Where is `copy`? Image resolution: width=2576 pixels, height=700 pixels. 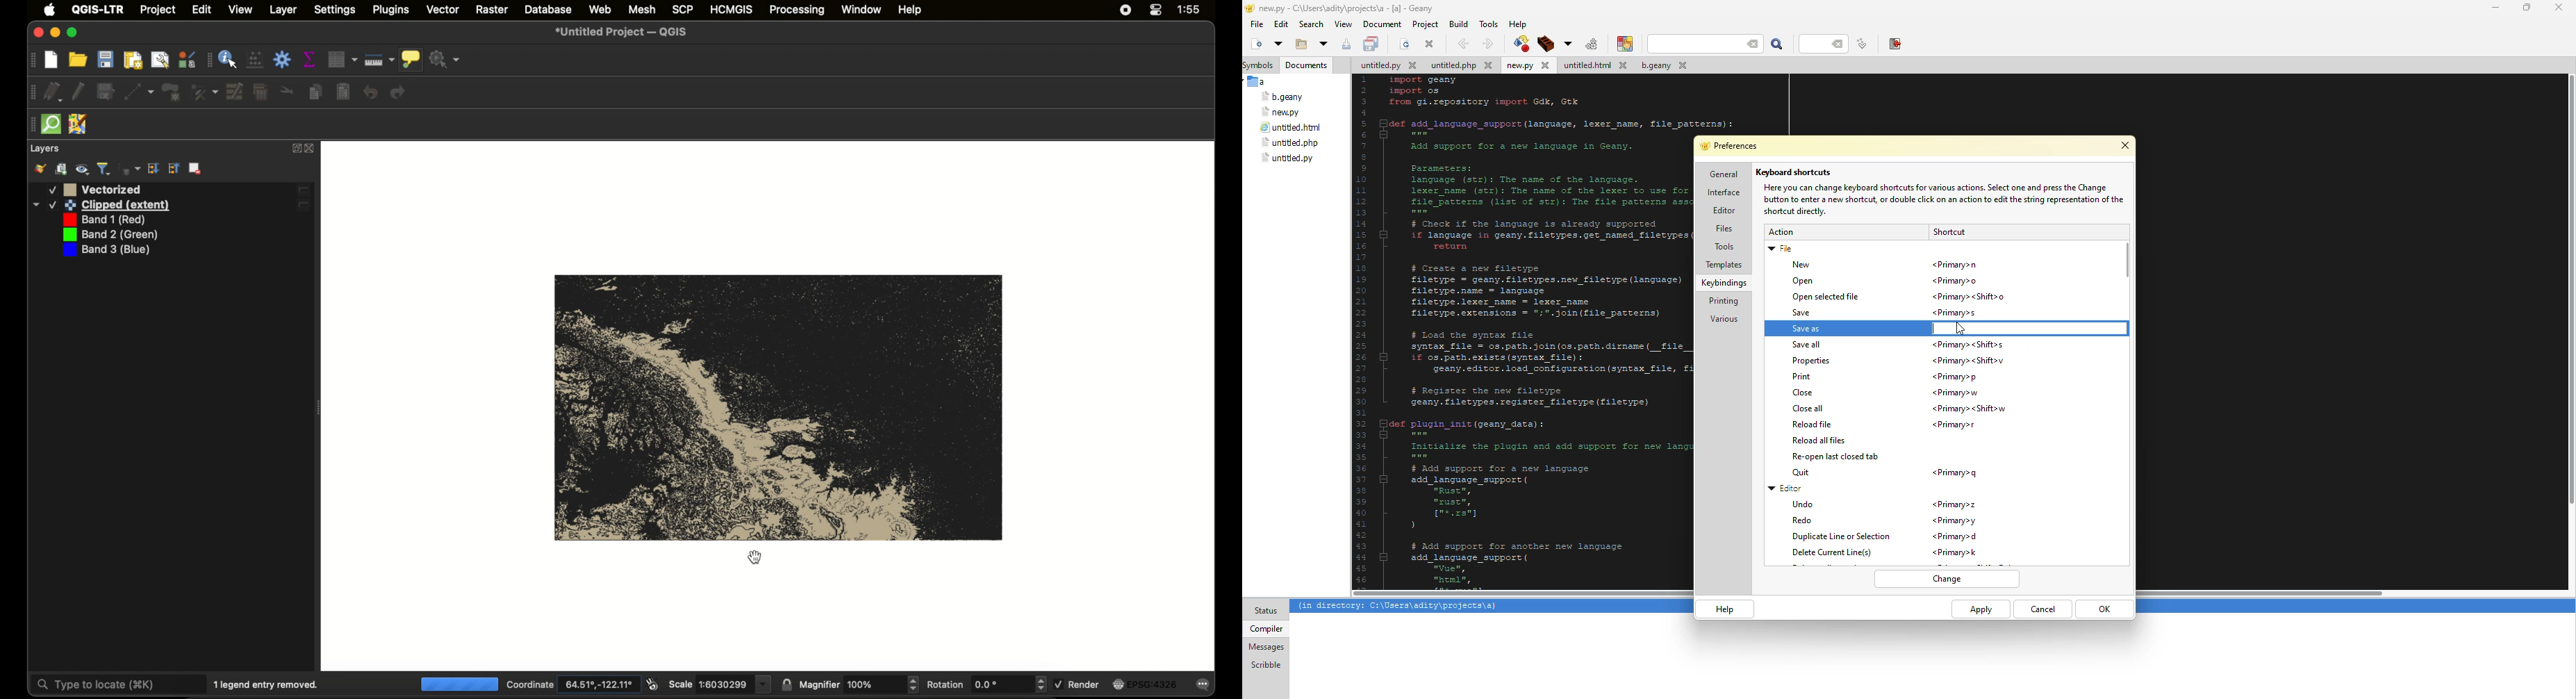 copy is located at coordinates (316, 92).